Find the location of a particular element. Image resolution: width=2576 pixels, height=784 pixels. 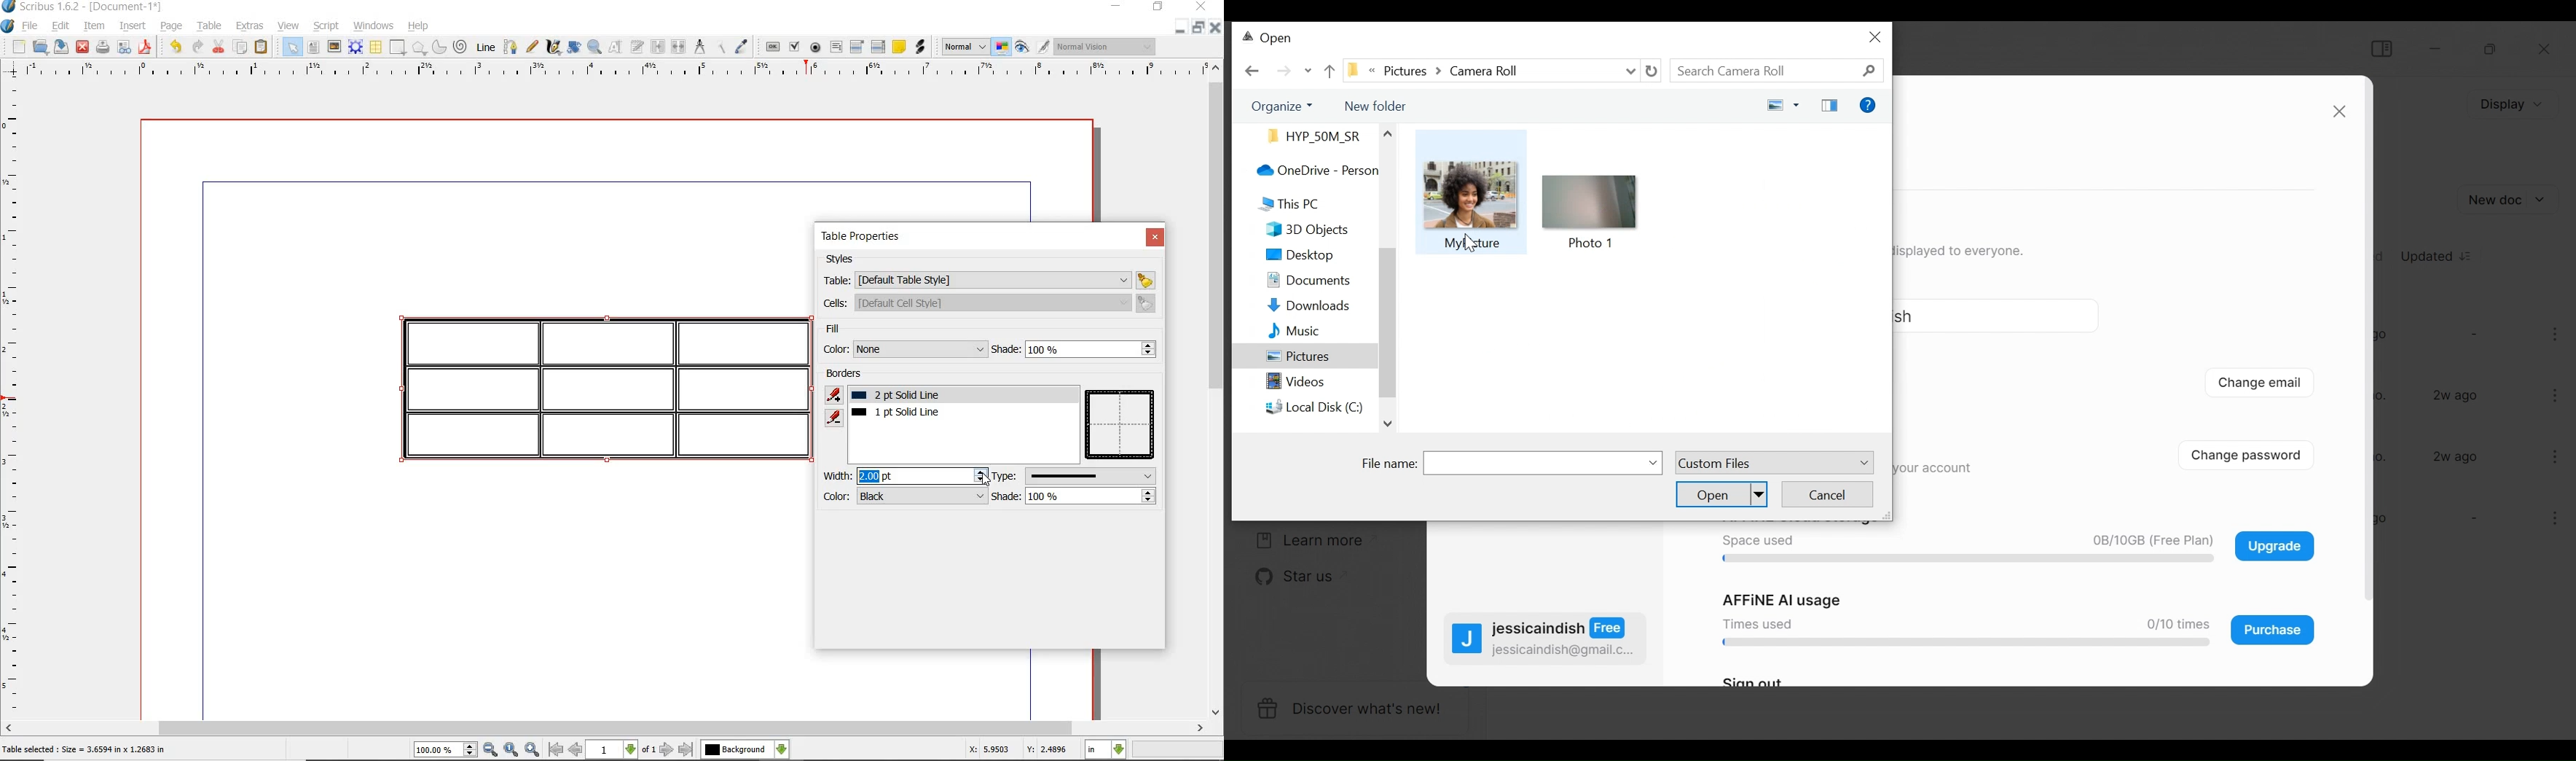

spiral is located at coordinates (461, 47).